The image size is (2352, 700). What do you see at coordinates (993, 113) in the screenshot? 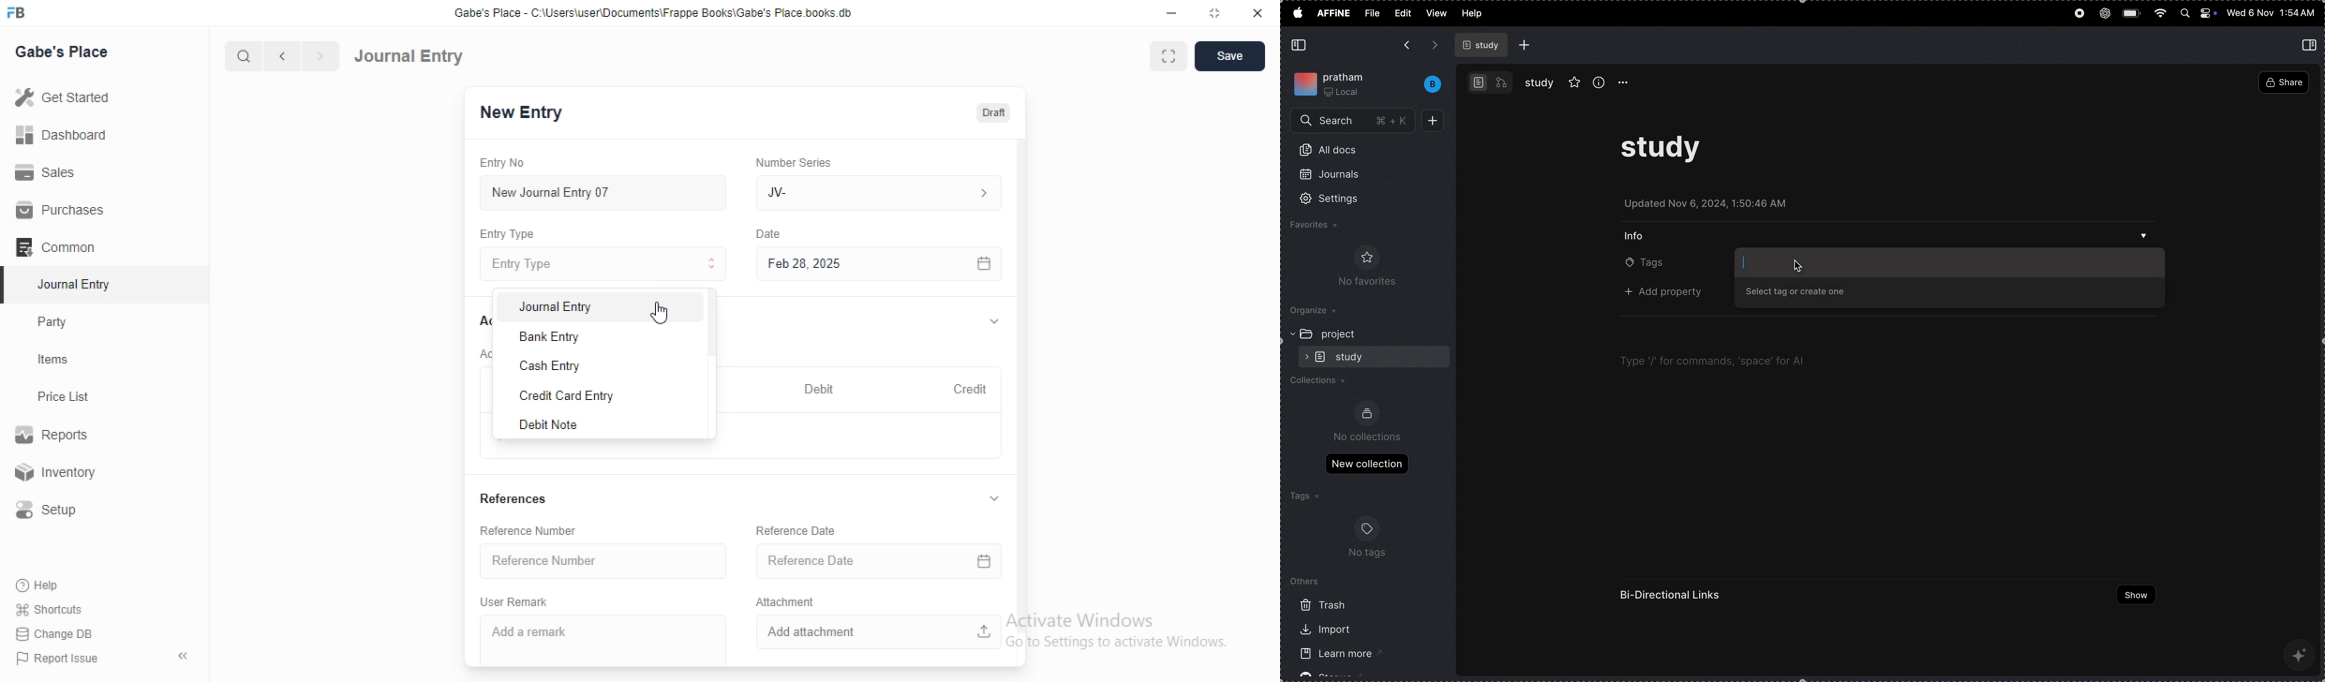
I see `Draft` at bounding box center [993, 113].